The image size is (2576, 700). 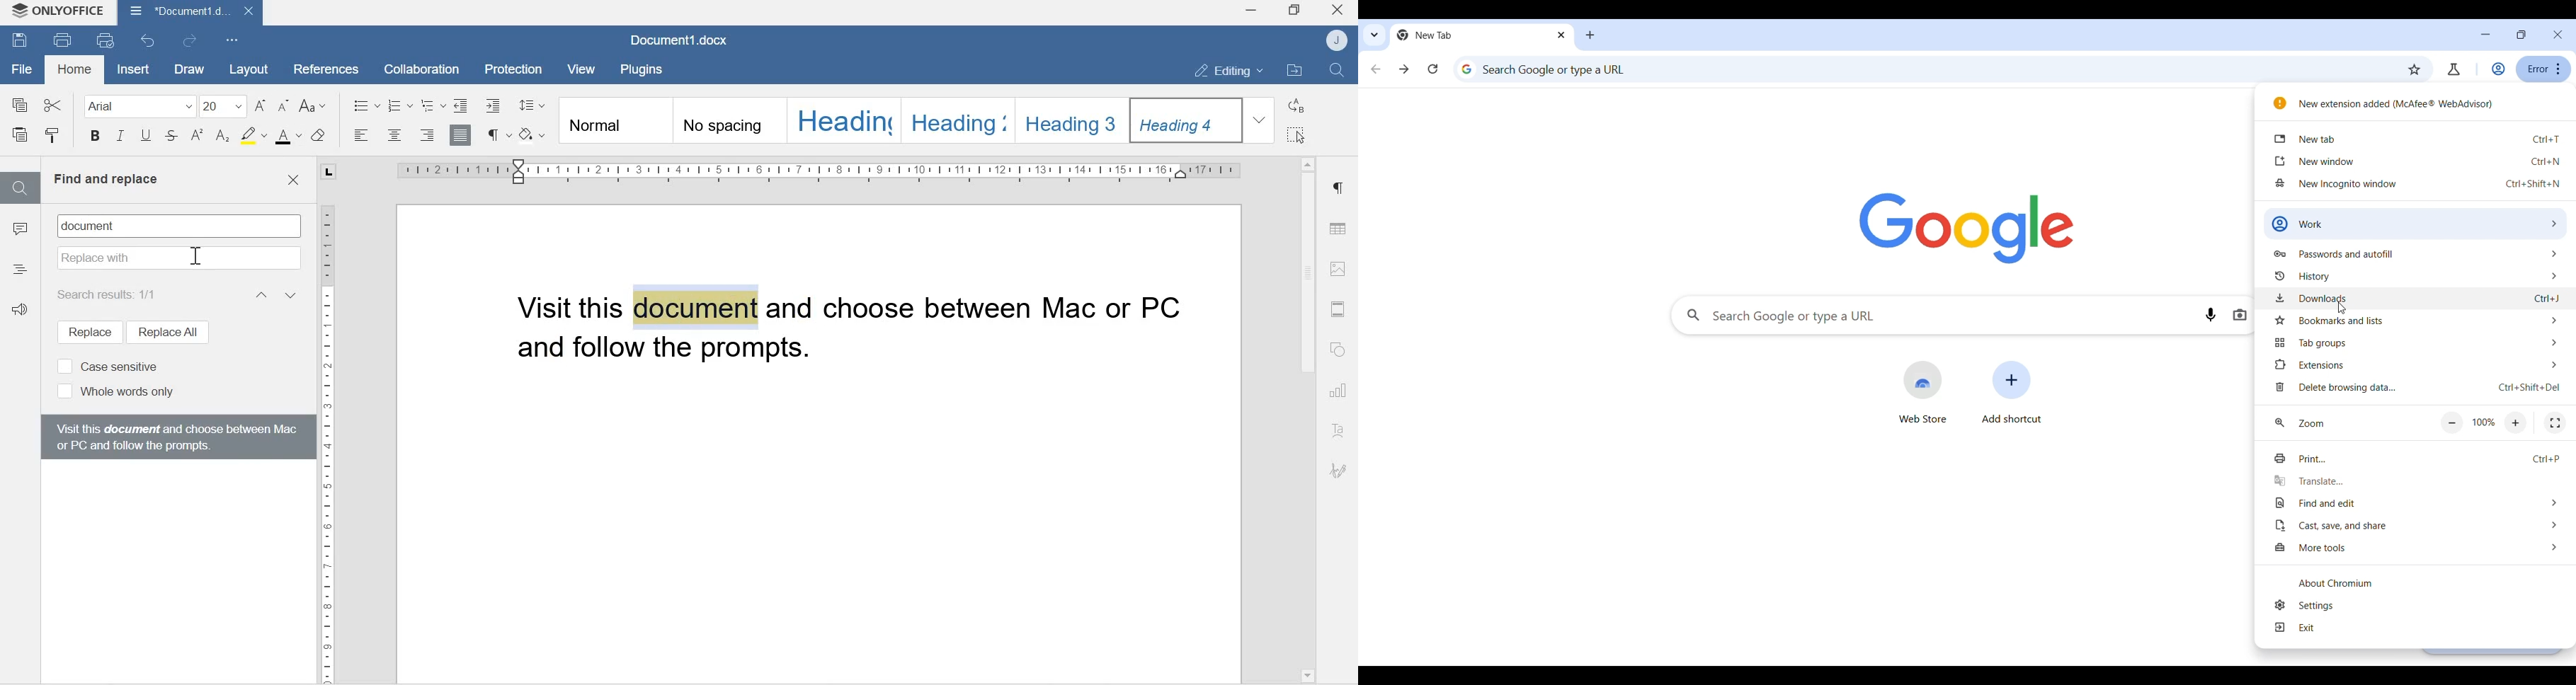 What do you see at coordinates (22, 69) in the screenshot?
I see `File` at bounding box center [22, 69].